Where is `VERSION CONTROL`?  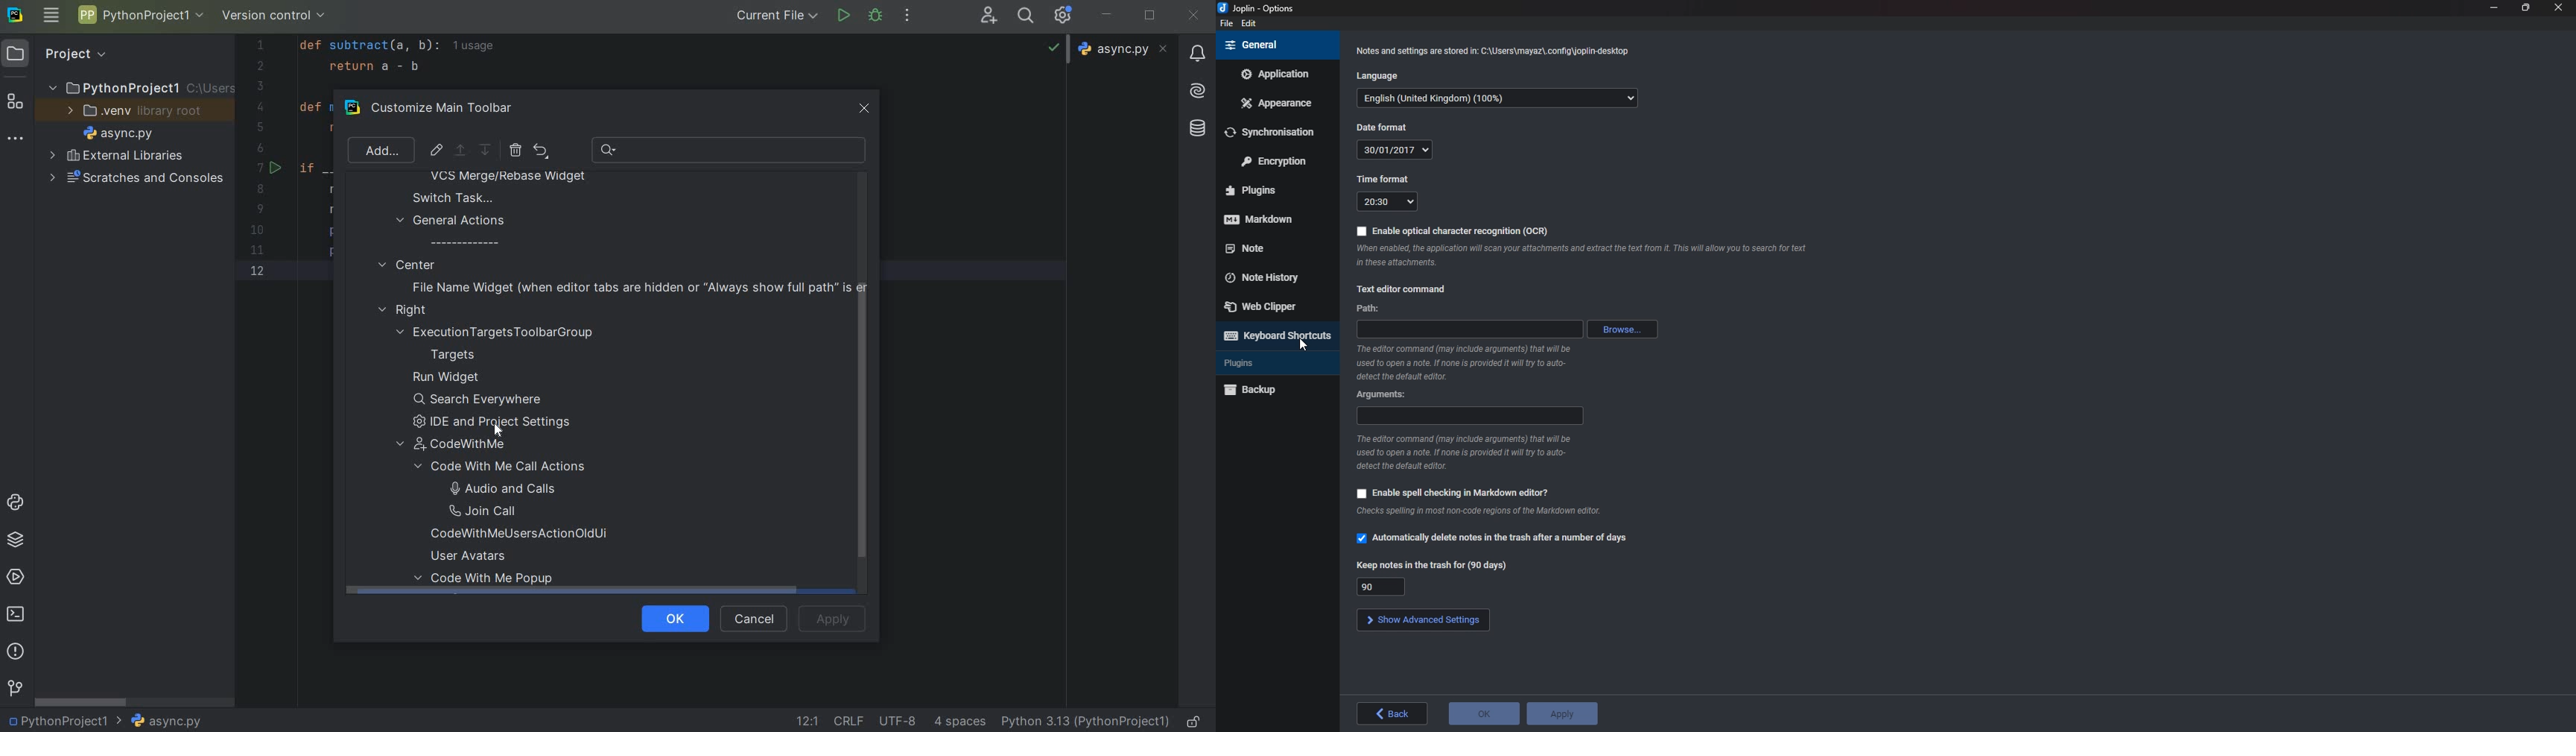
VERSION CONTROL is located at coordinates (274, 18).